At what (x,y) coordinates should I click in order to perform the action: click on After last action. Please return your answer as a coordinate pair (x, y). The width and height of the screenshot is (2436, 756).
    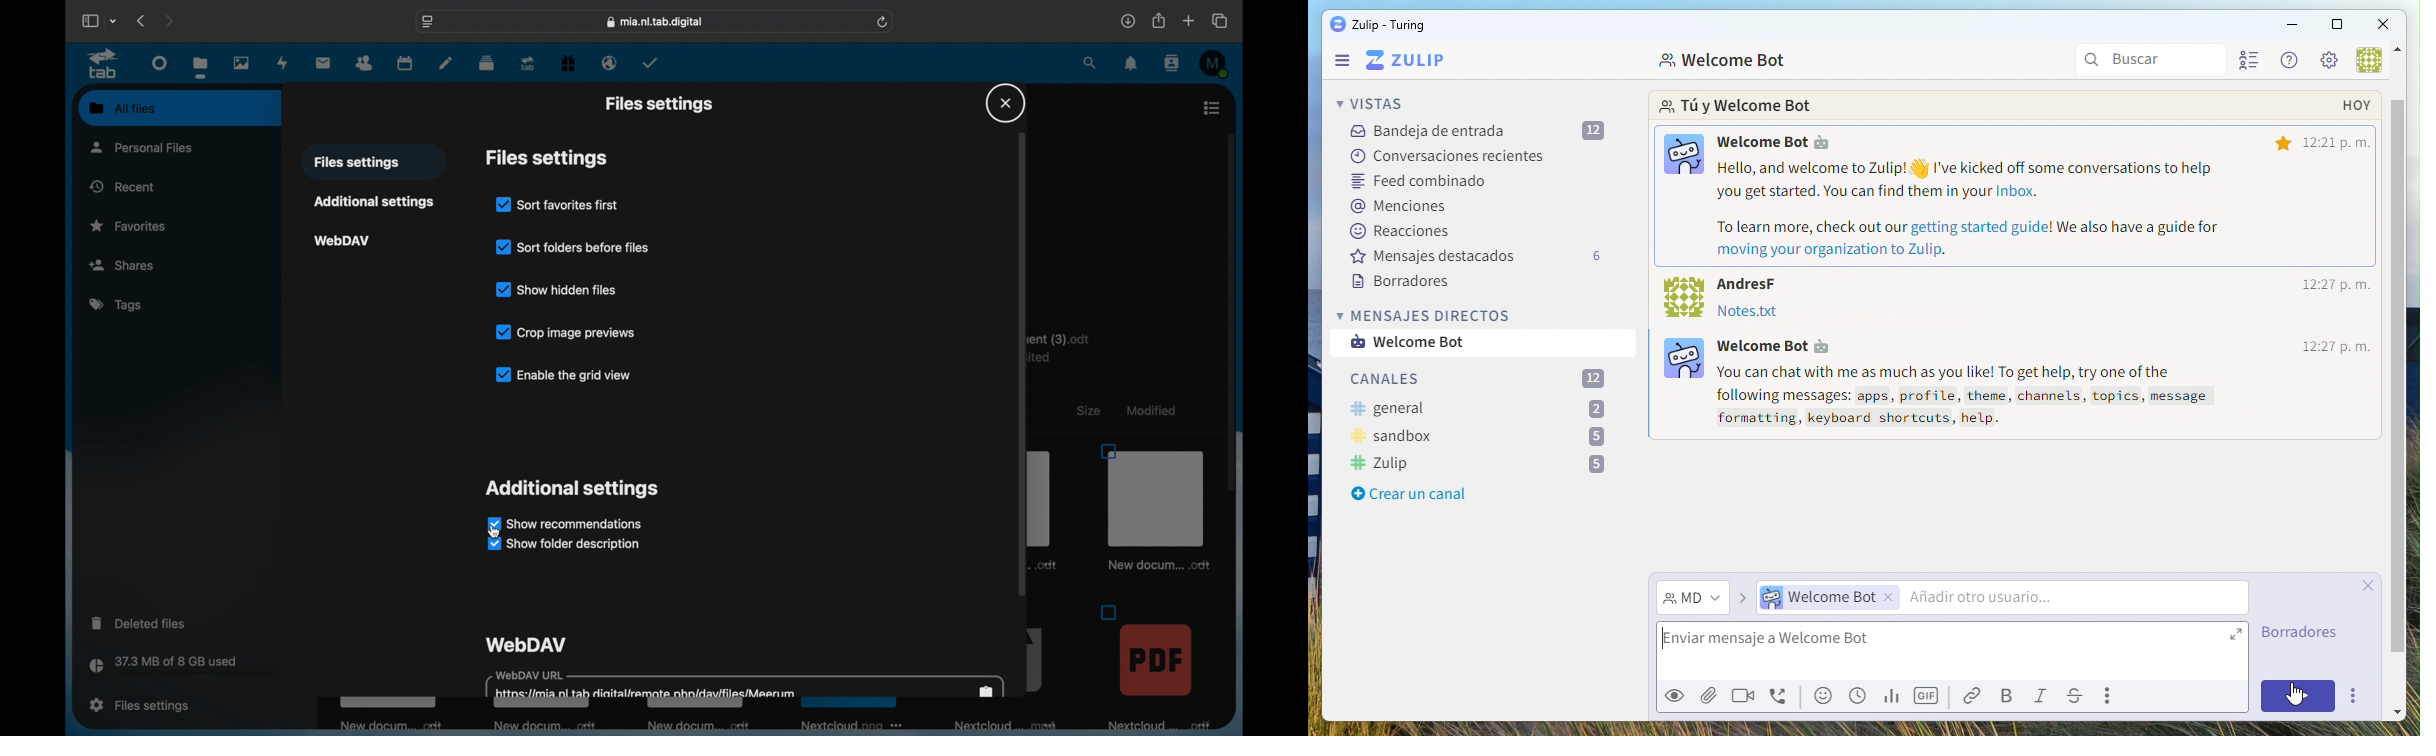
    Looking at the image, I should click on (1728, 295).